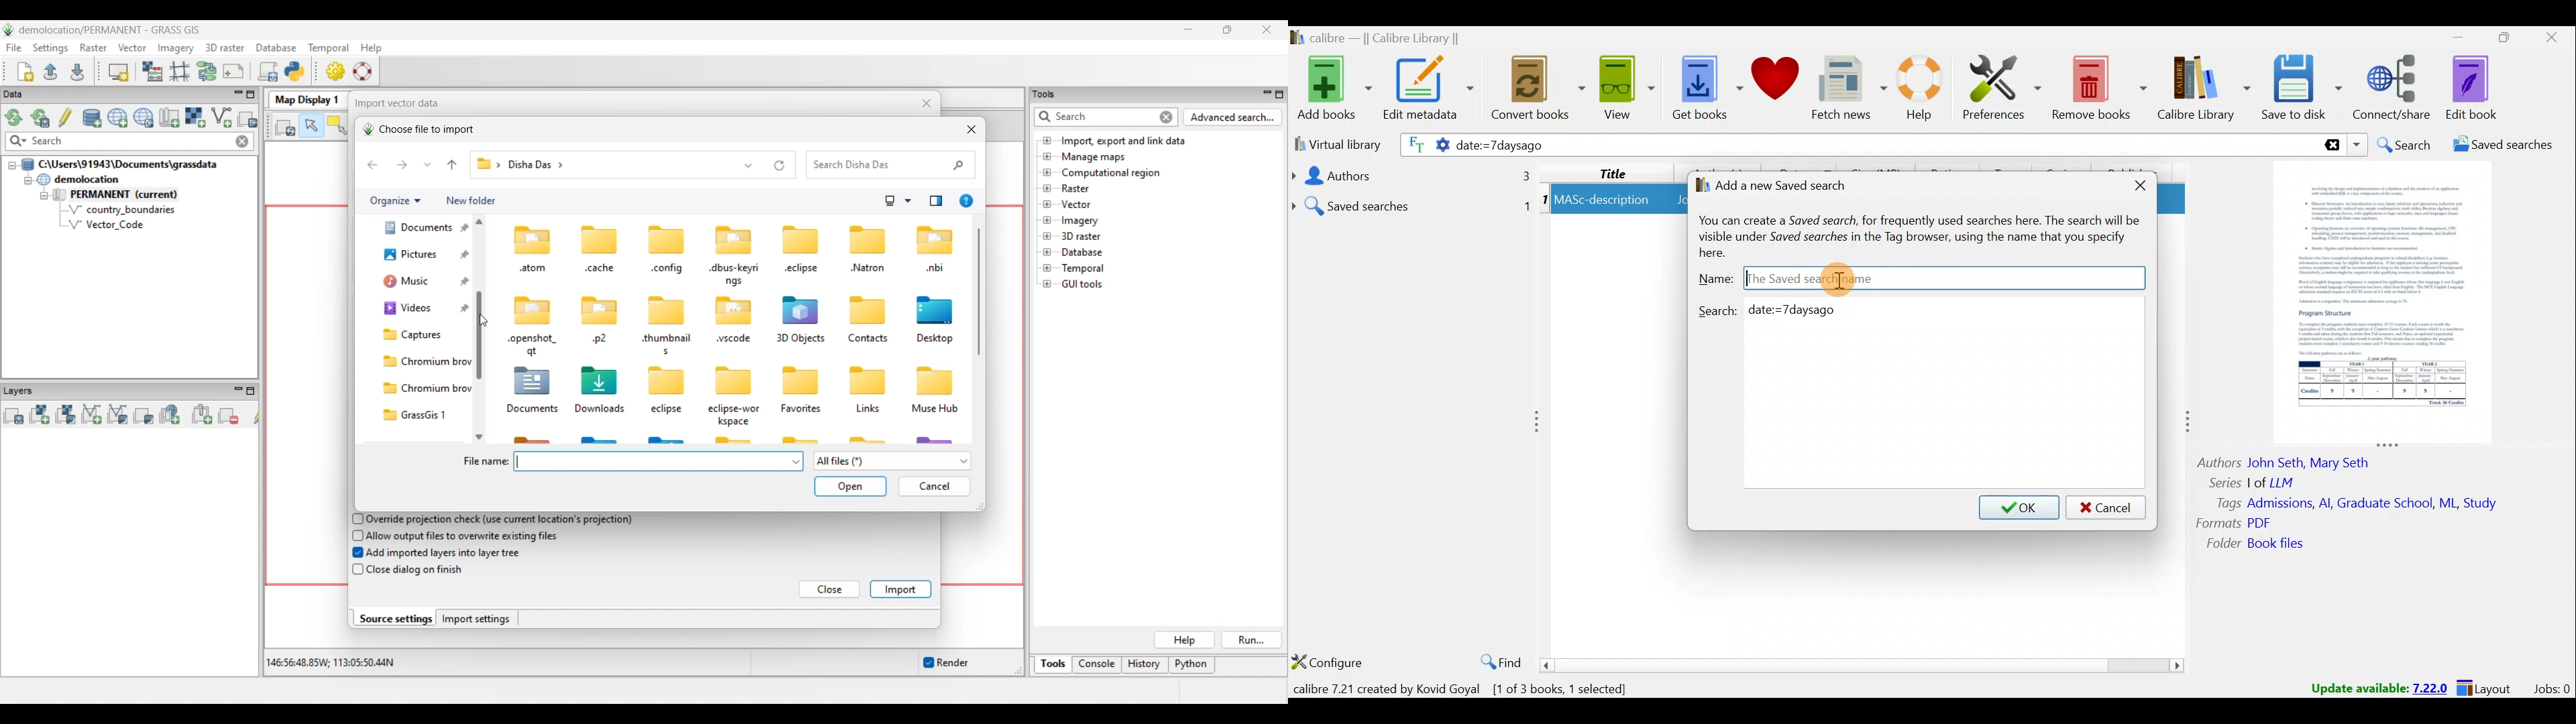  What do you see at coordinates (1702, 86) in the screenshot?
I see `Get books` at bounding box center [1702, 86].